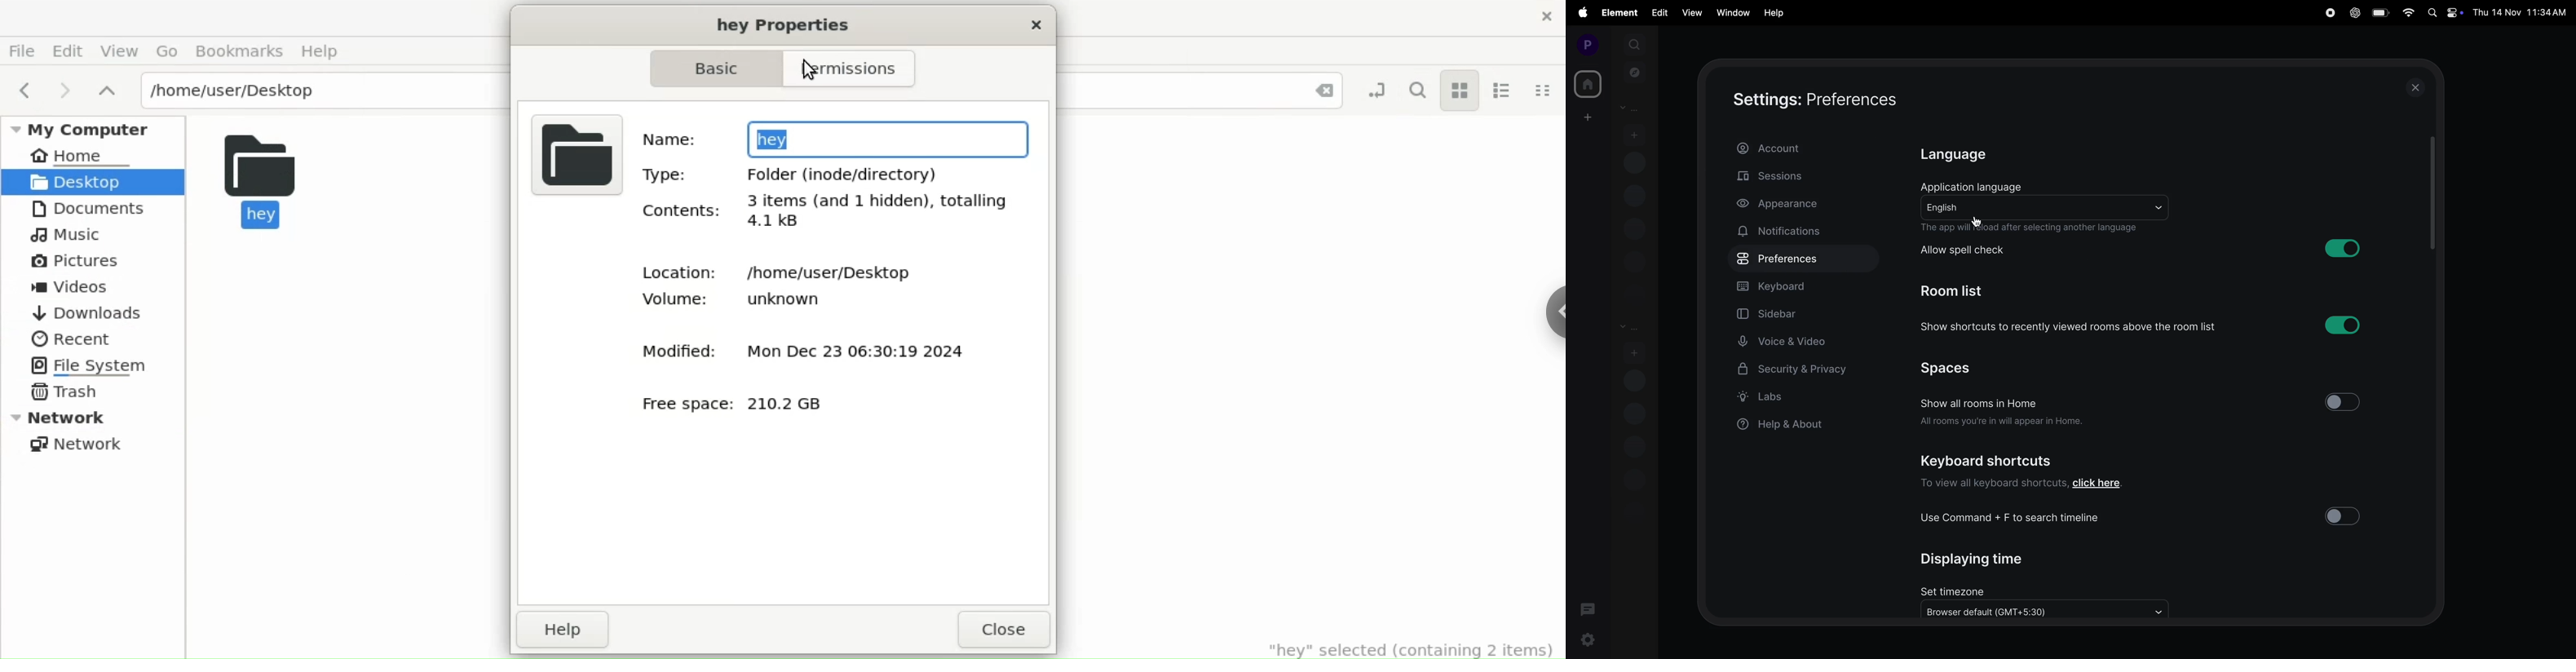 This screenshot has width=2576, height=672. I want to click on label, so click(1776, 399).